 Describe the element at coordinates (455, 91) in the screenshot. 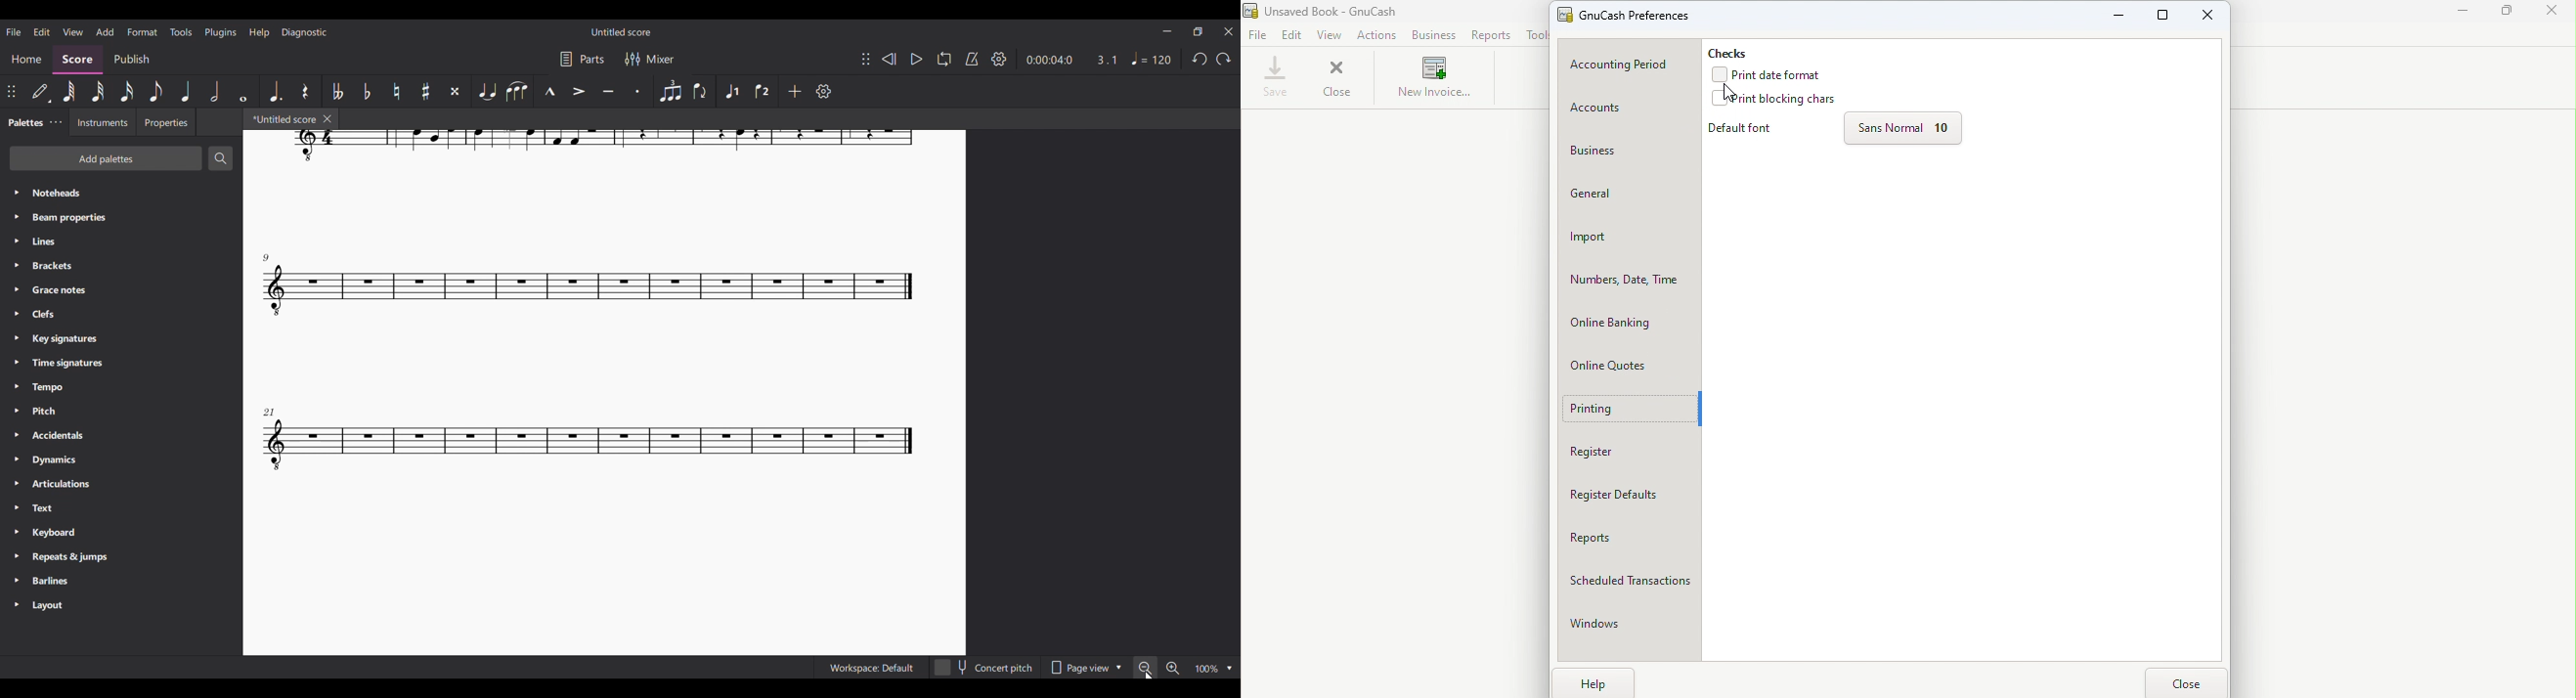

I see `Toggle double sharp` at that location.